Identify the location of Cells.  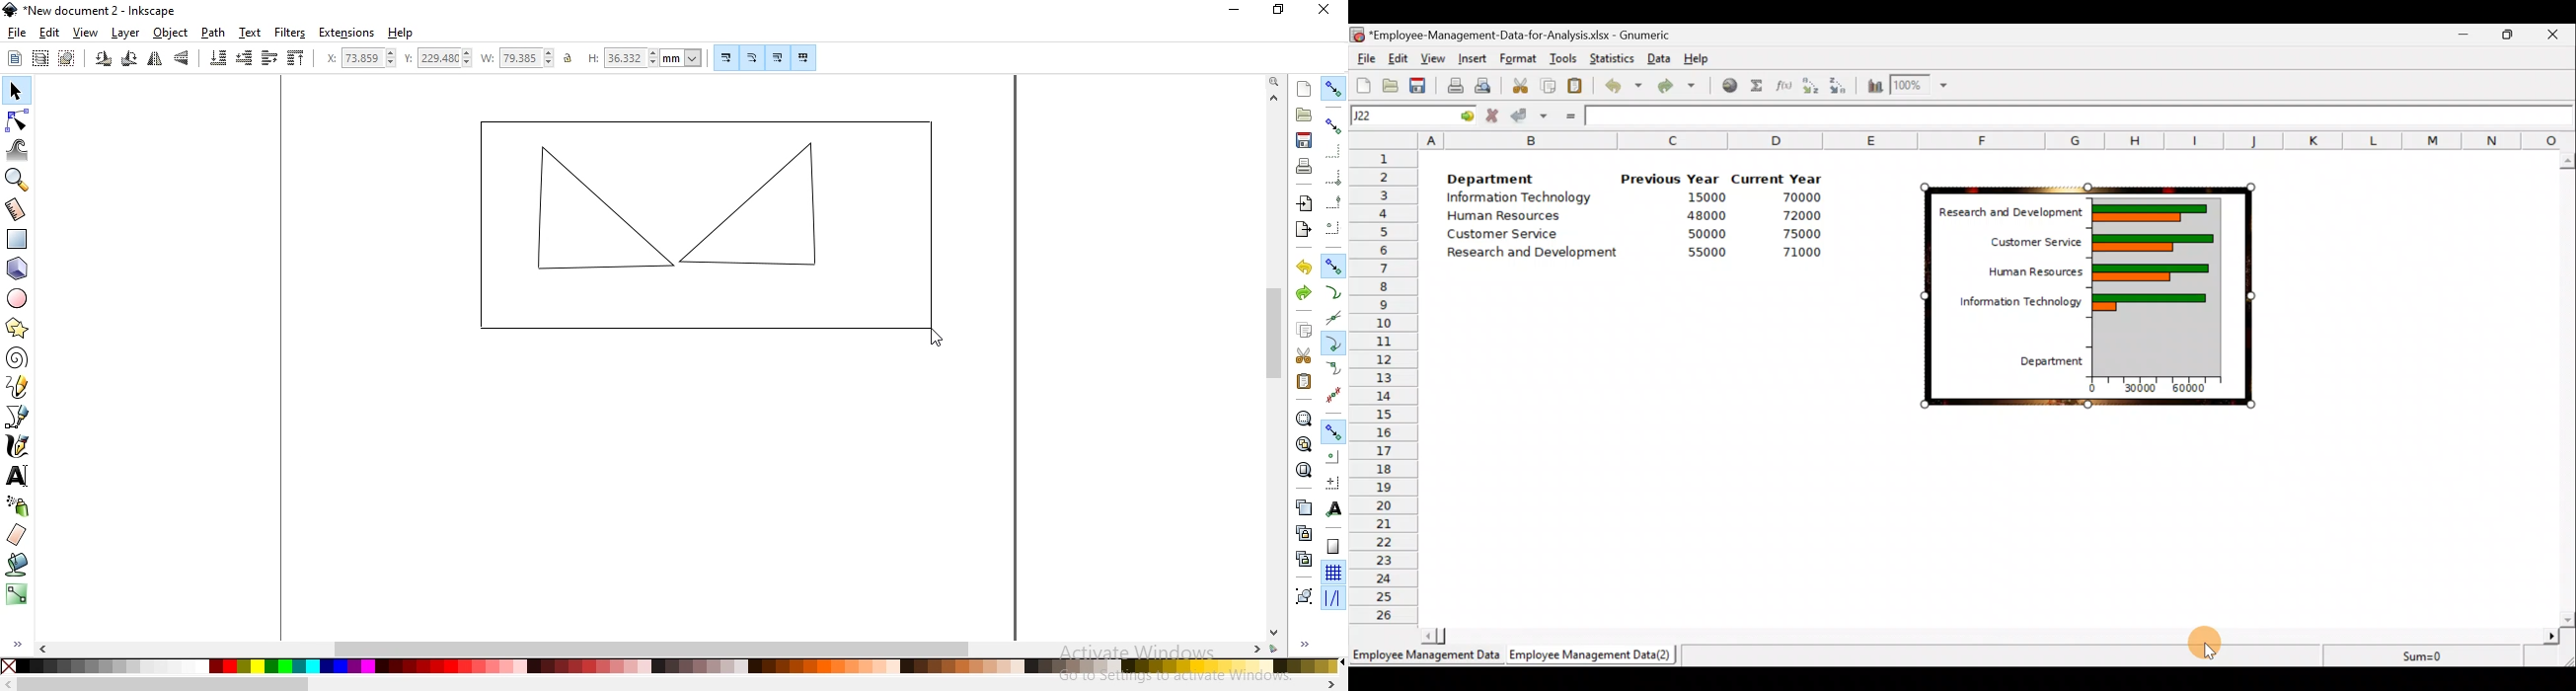
(1994, 517).